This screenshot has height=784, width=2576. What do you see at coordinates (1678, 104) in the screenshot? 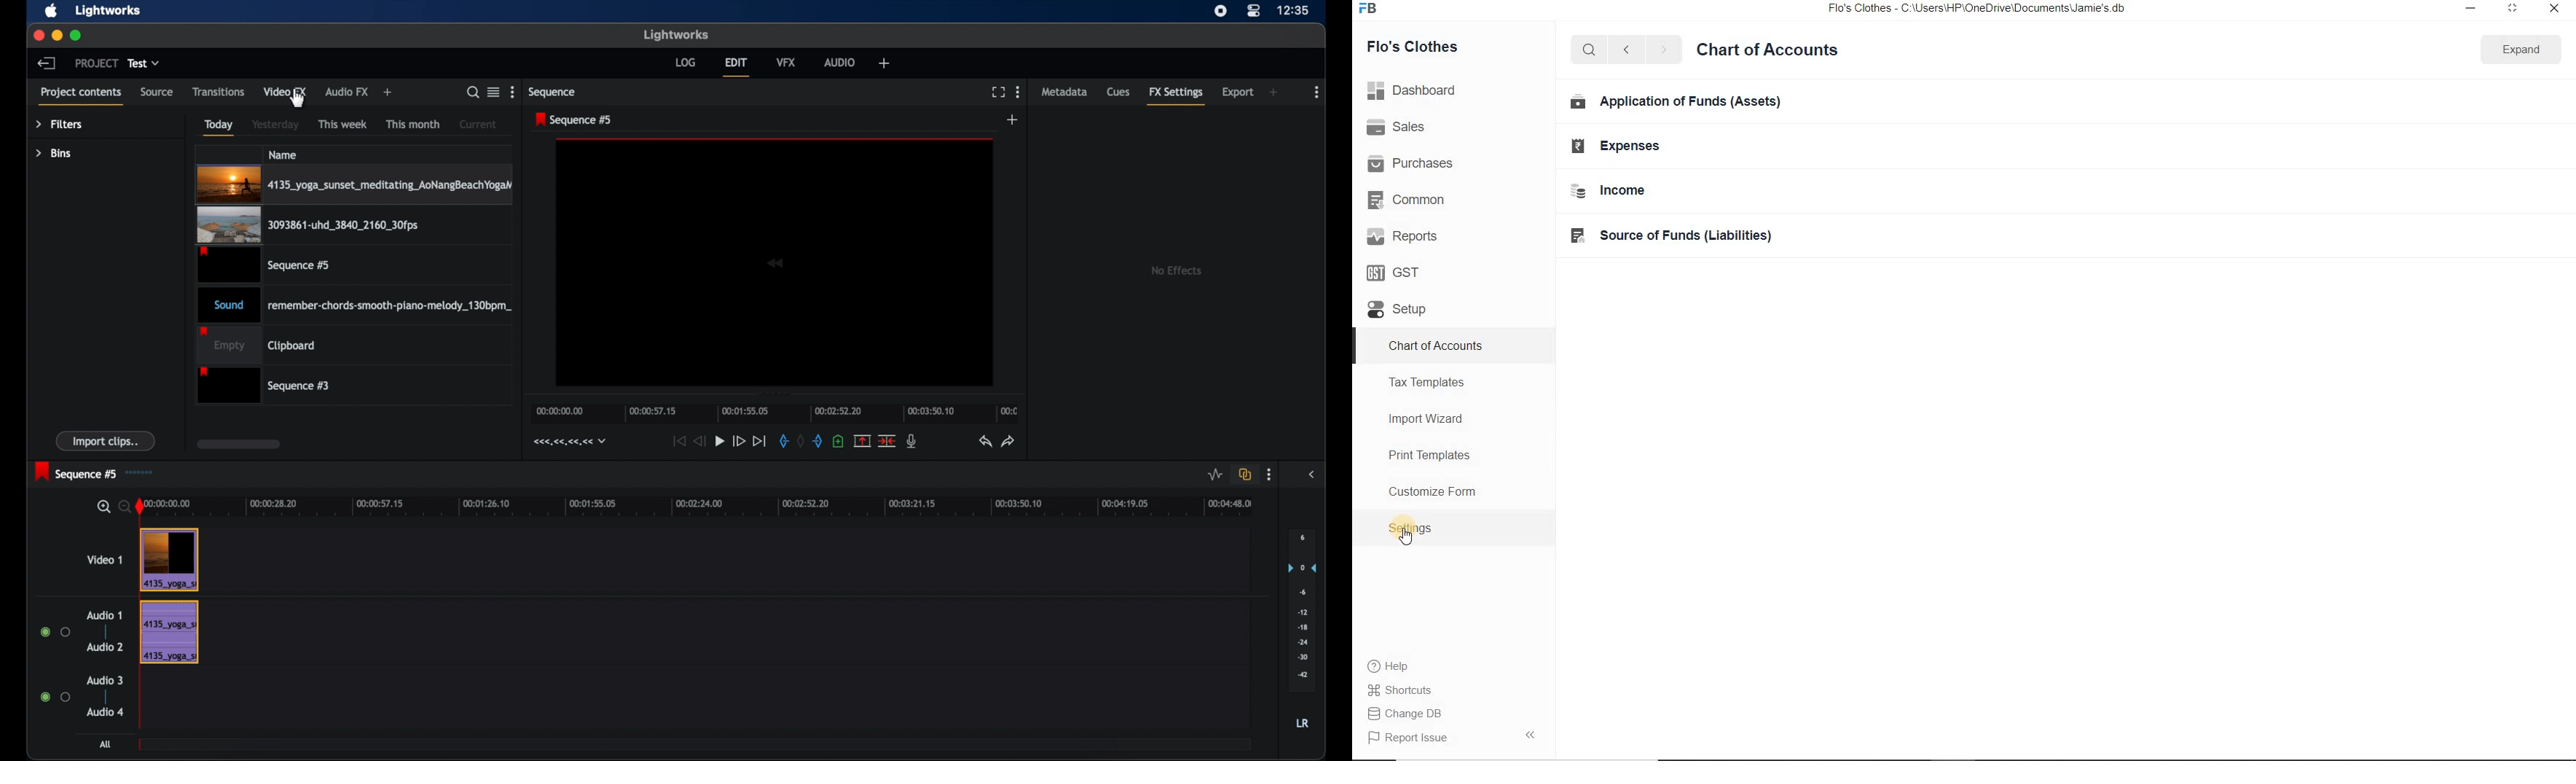
I see `Application of Funds (Assets)` at bounding box center [1678, 104].